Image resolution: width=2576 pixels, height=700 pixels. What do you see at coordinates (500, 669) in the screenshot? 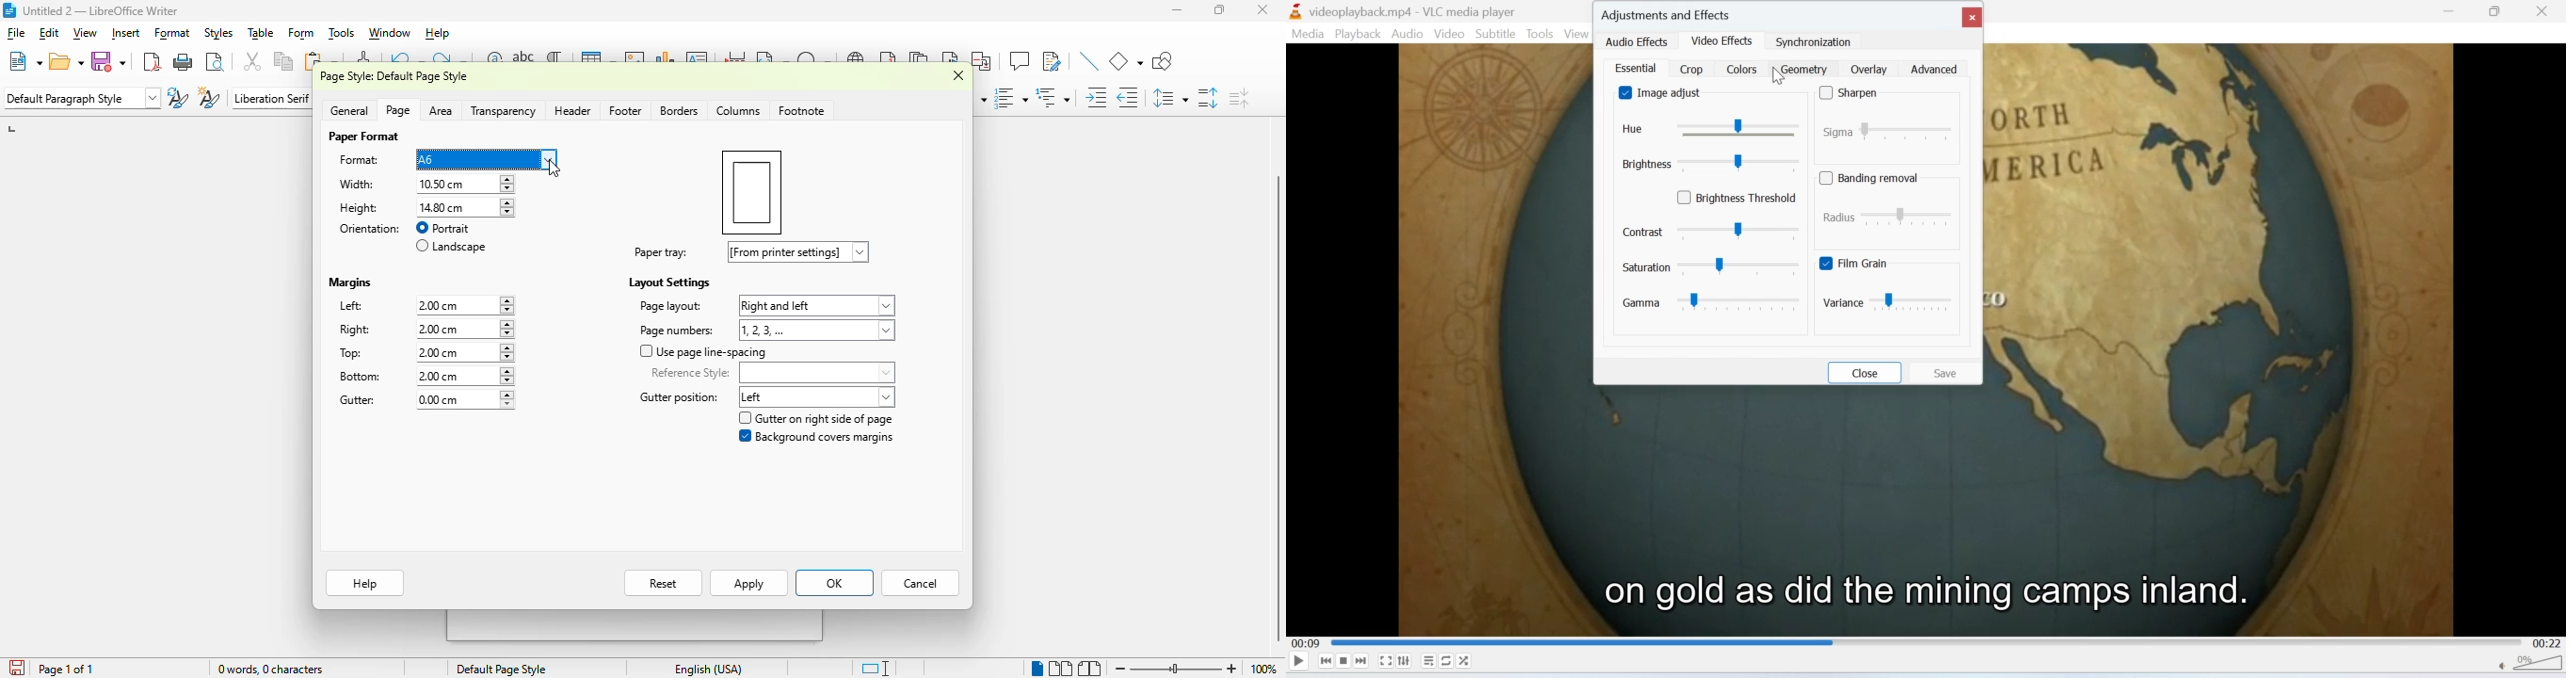
I see `page style` at bounding box center [500, 669].